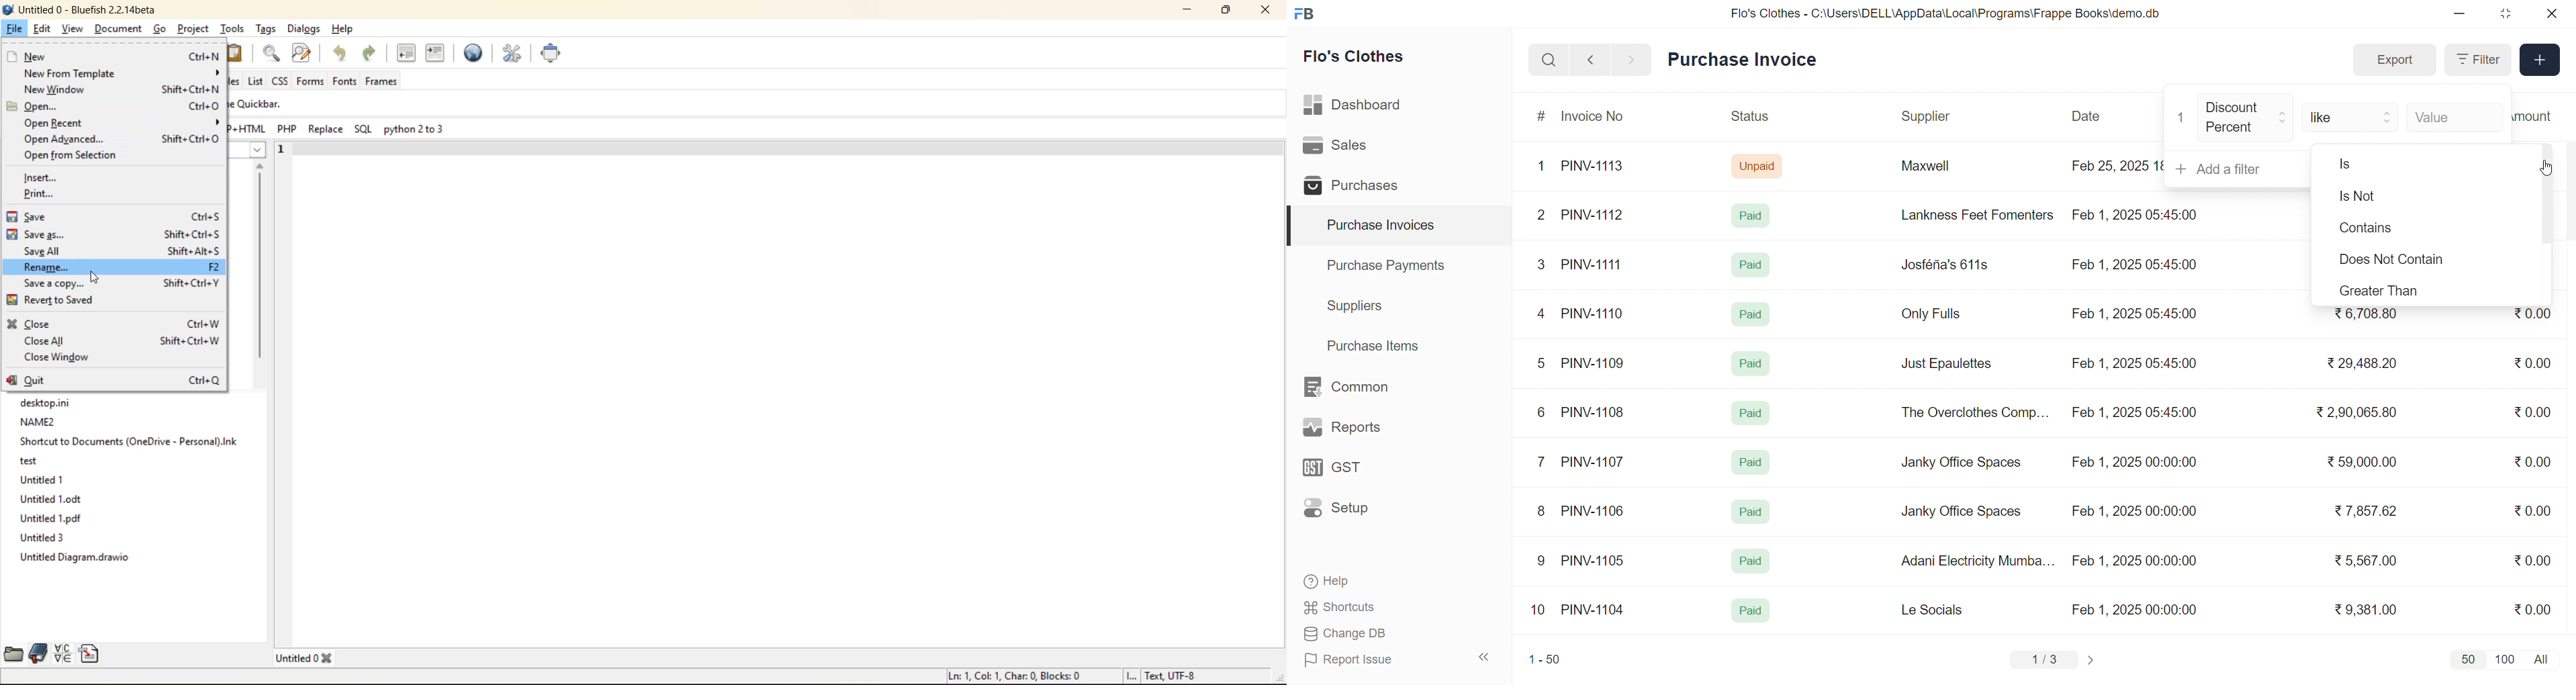 The width and height of the screenshot is (2576, 700). Describe the element at coordinates (1544, 461) in the screenshot. I see `7` at that location.